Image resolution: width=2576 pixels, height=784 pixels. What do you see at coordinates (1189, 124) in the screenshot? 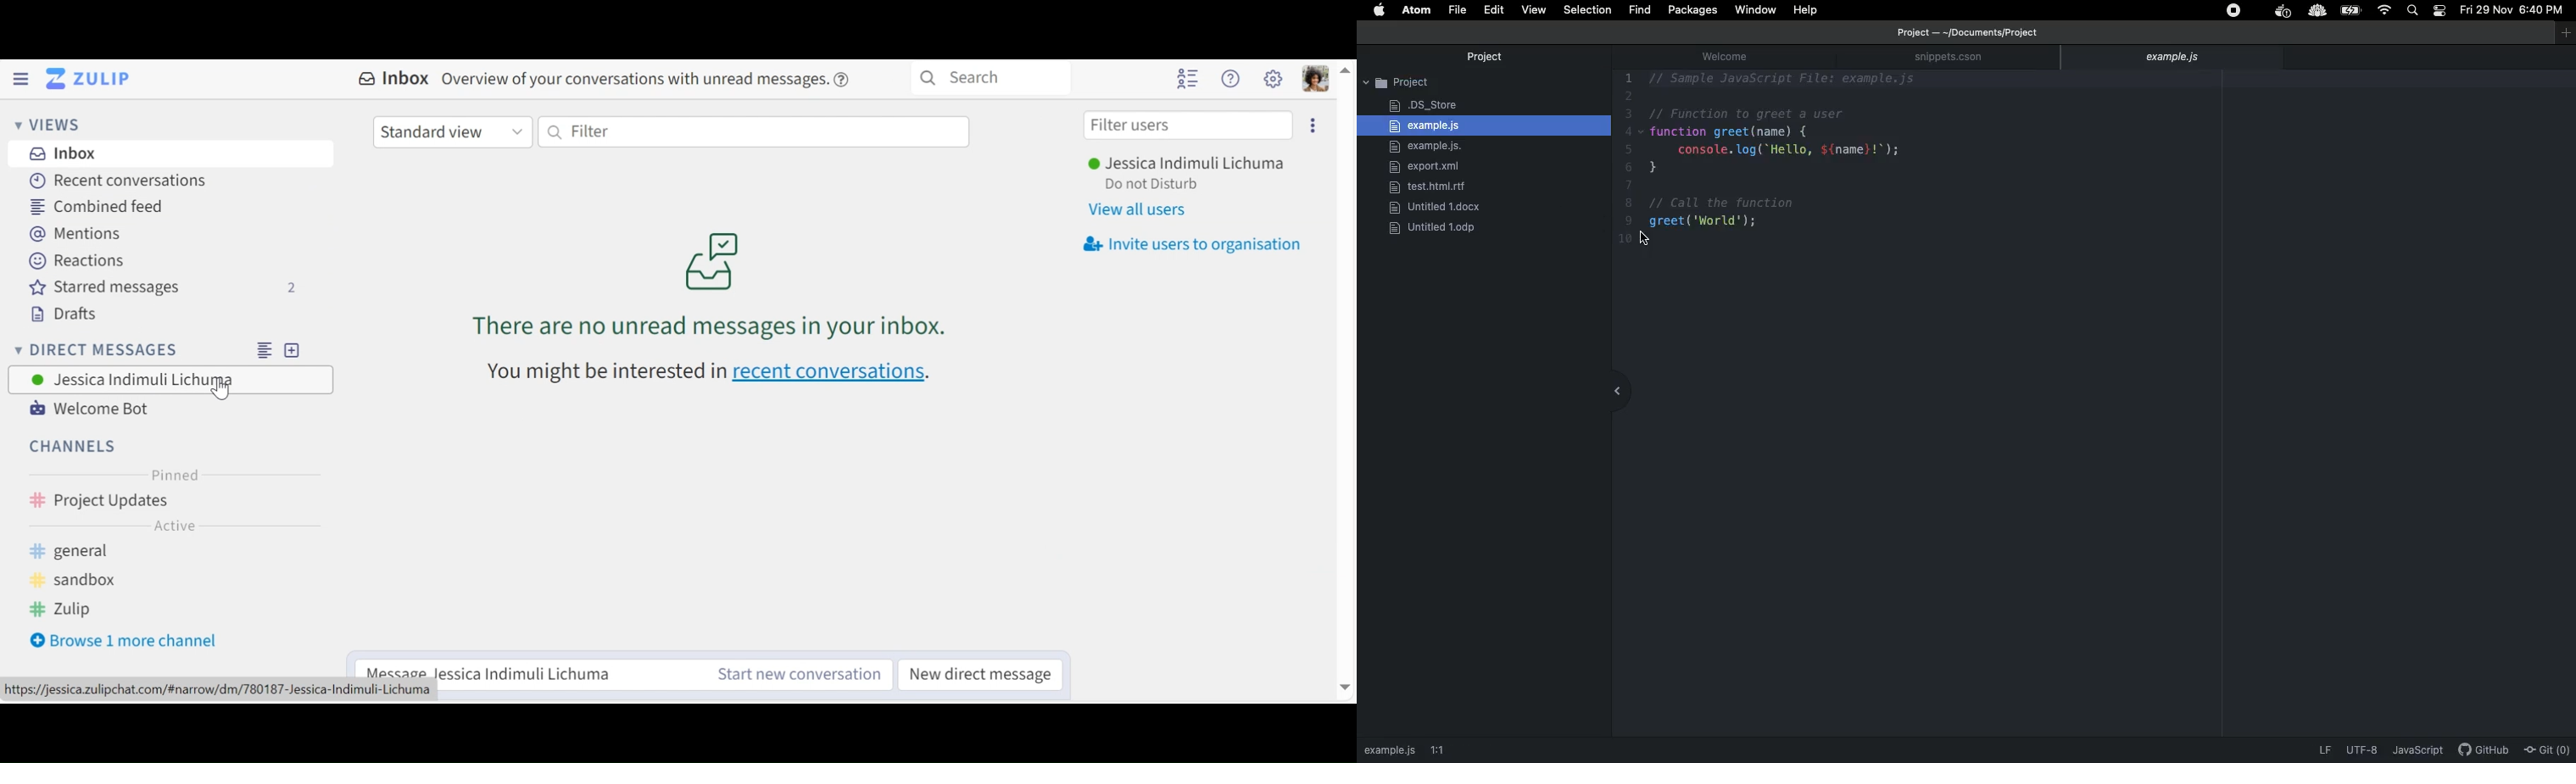
I see `Filter users` at bounding box center [1189, 124].